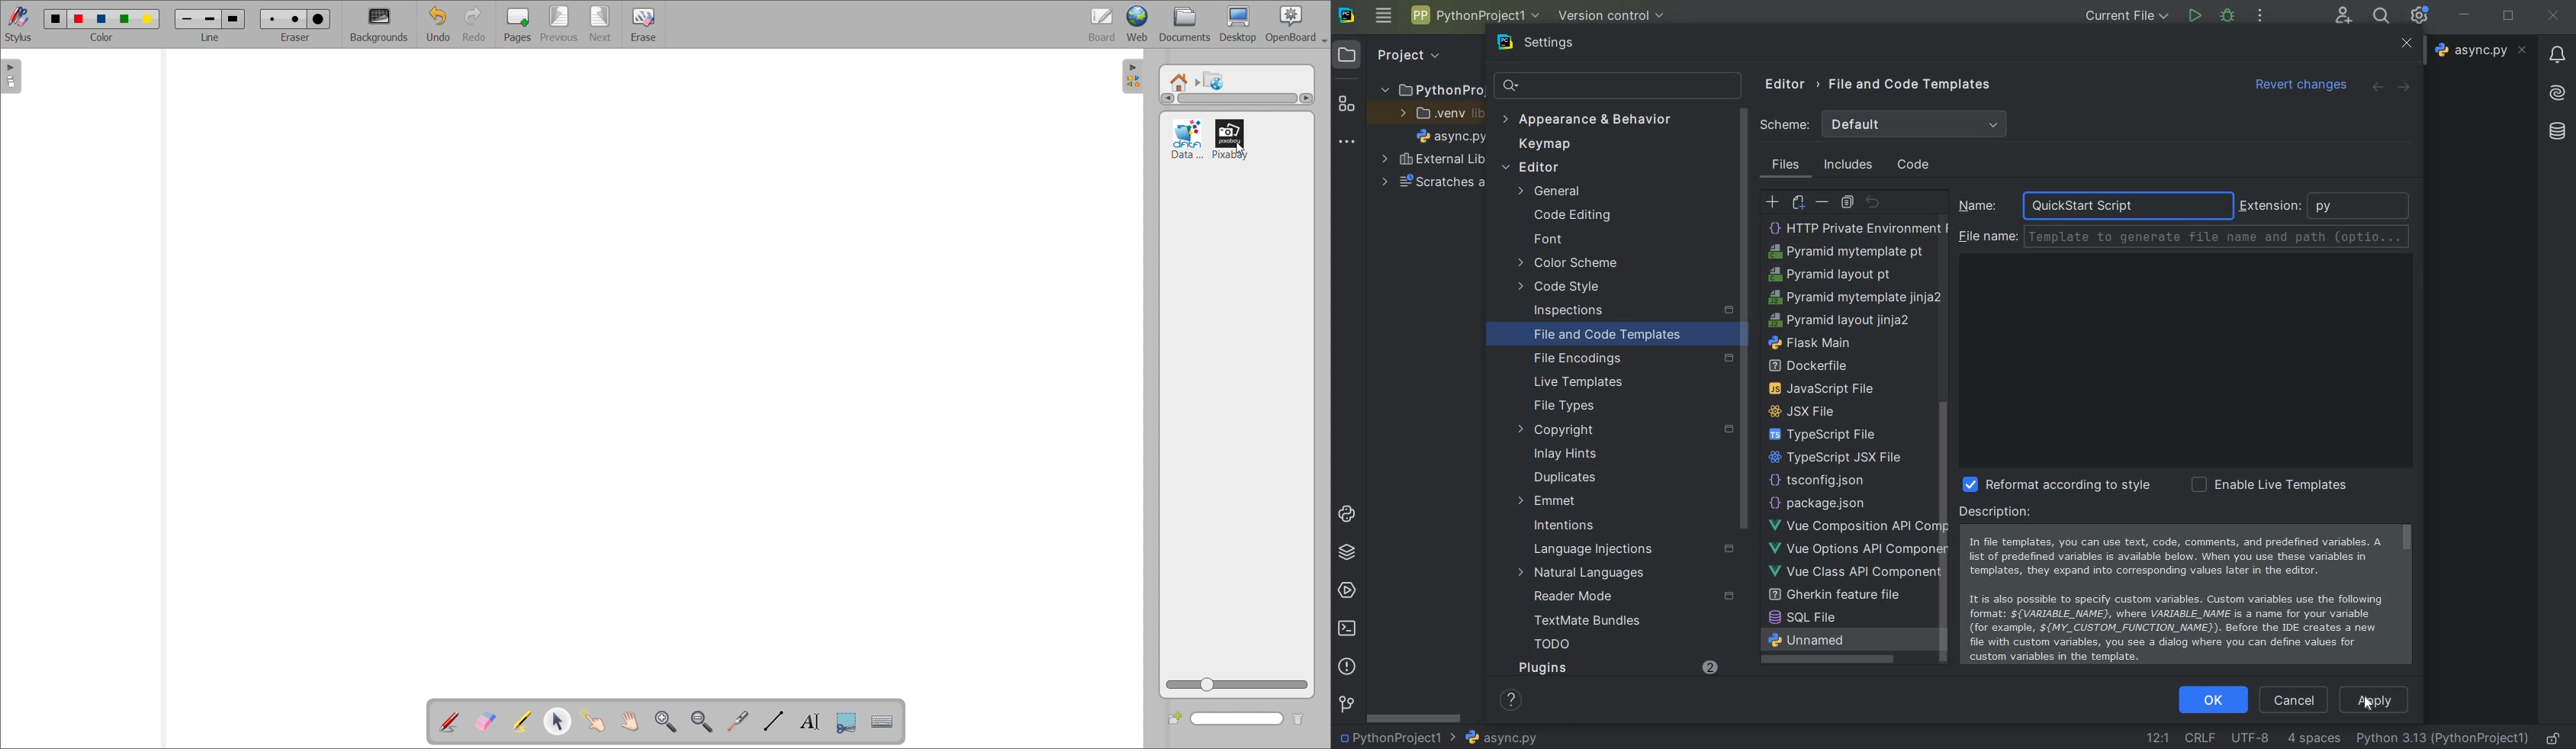 This screenshot has width=2576, height=756. I want to click on file and code templates, so click(1624, 333).